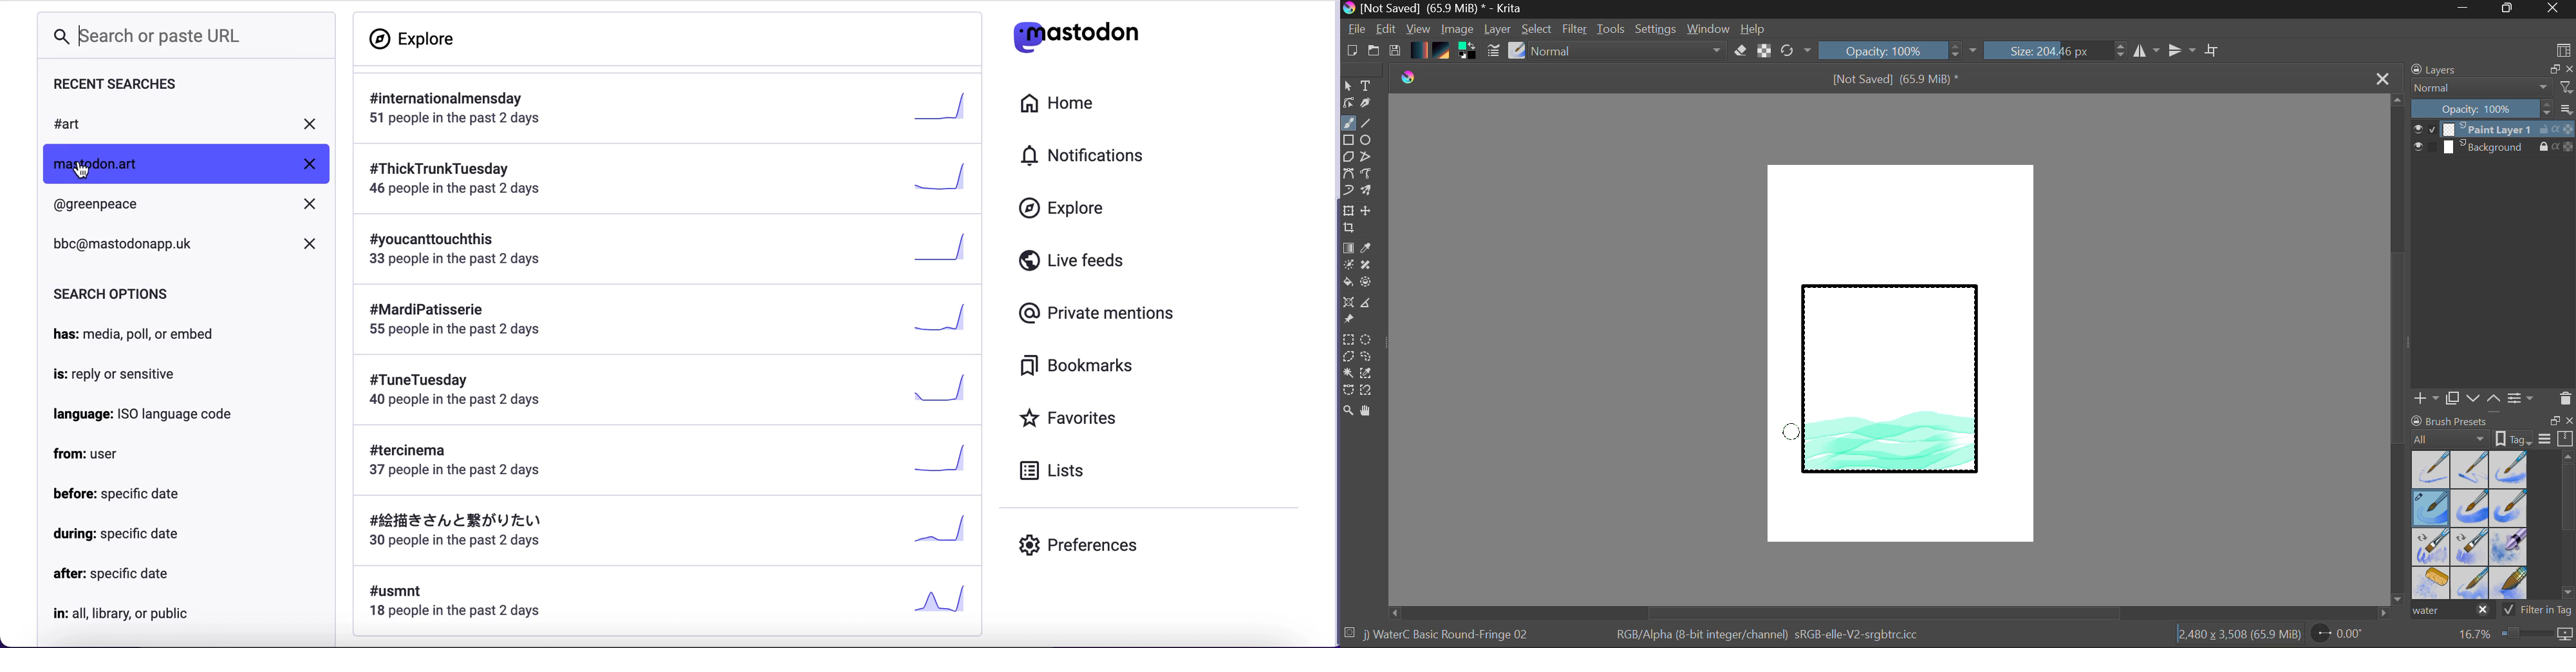 The width and height of the screenshot is (2576, 672). Describe the element at coordinates (1368, 141) in the screenshot. I see `Elipses` at that location.